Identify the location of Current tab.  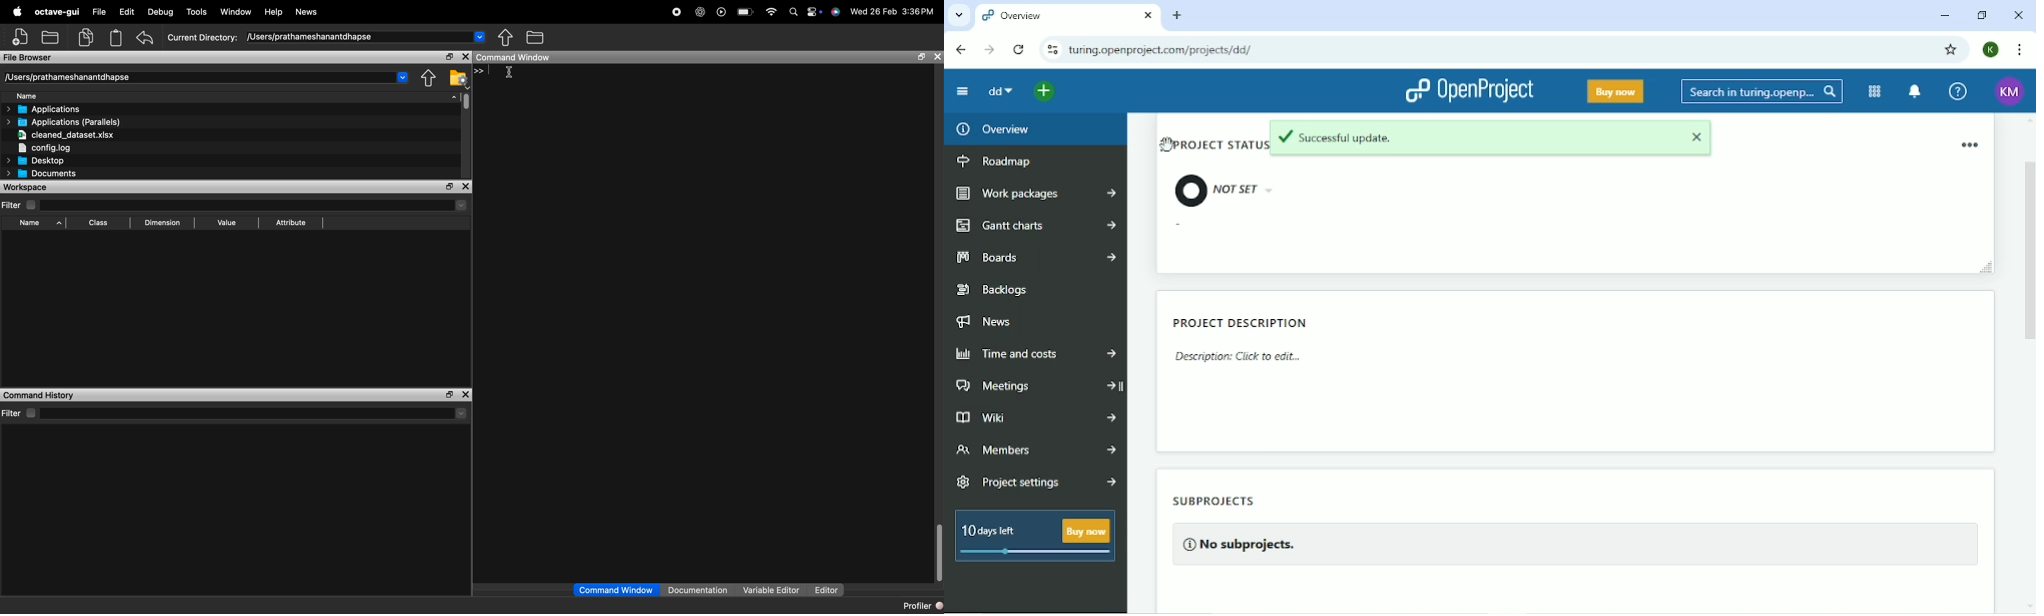
(1067, 15).